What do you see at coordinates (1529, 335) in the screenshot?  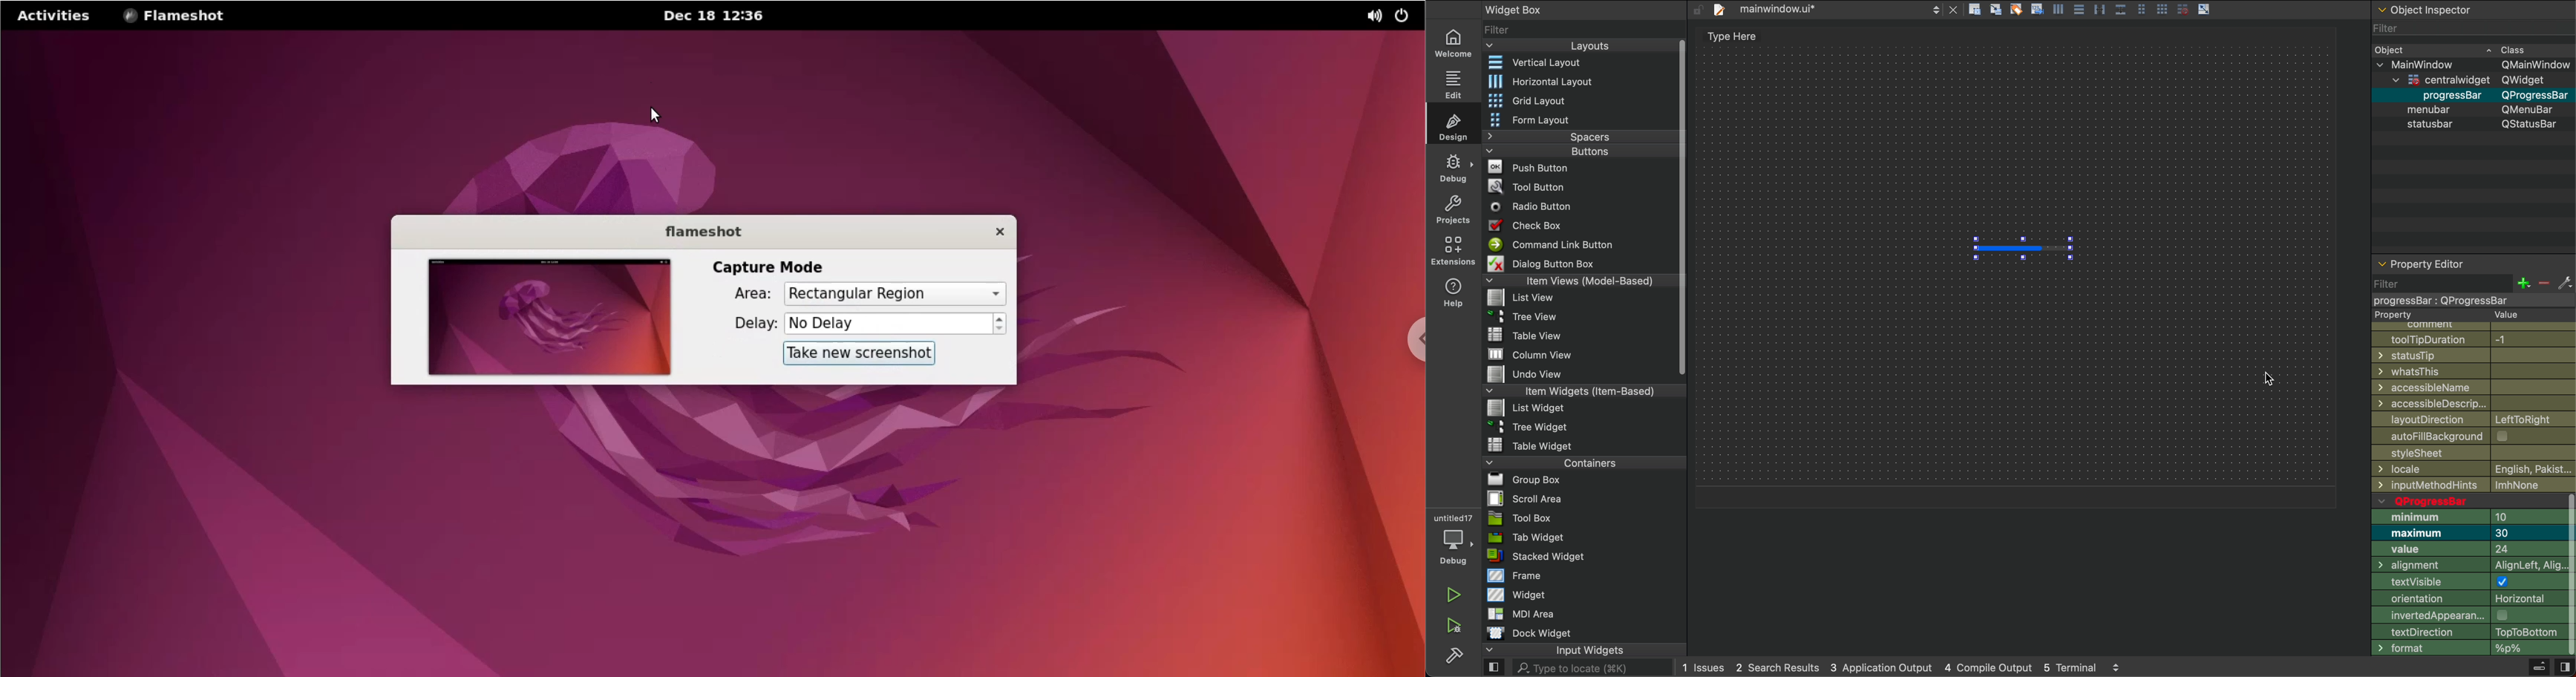 I see `File` at bounding box center [1529, 335].